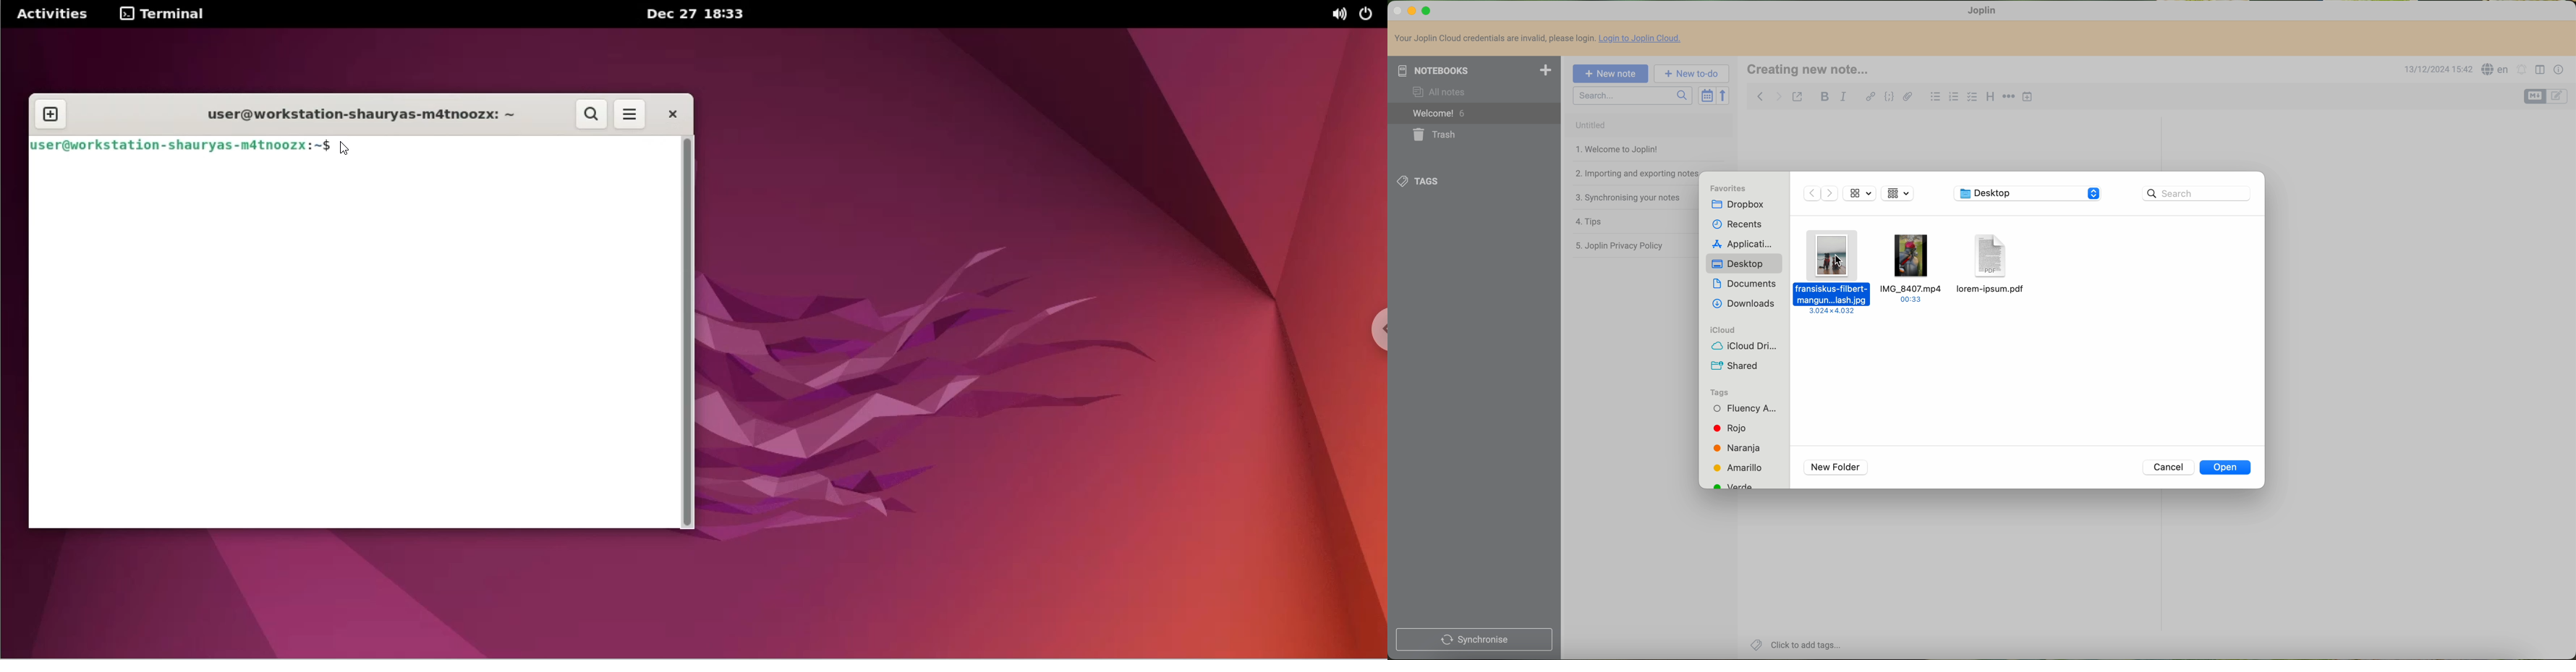  I want to click on cancel, so click(2169, 467).